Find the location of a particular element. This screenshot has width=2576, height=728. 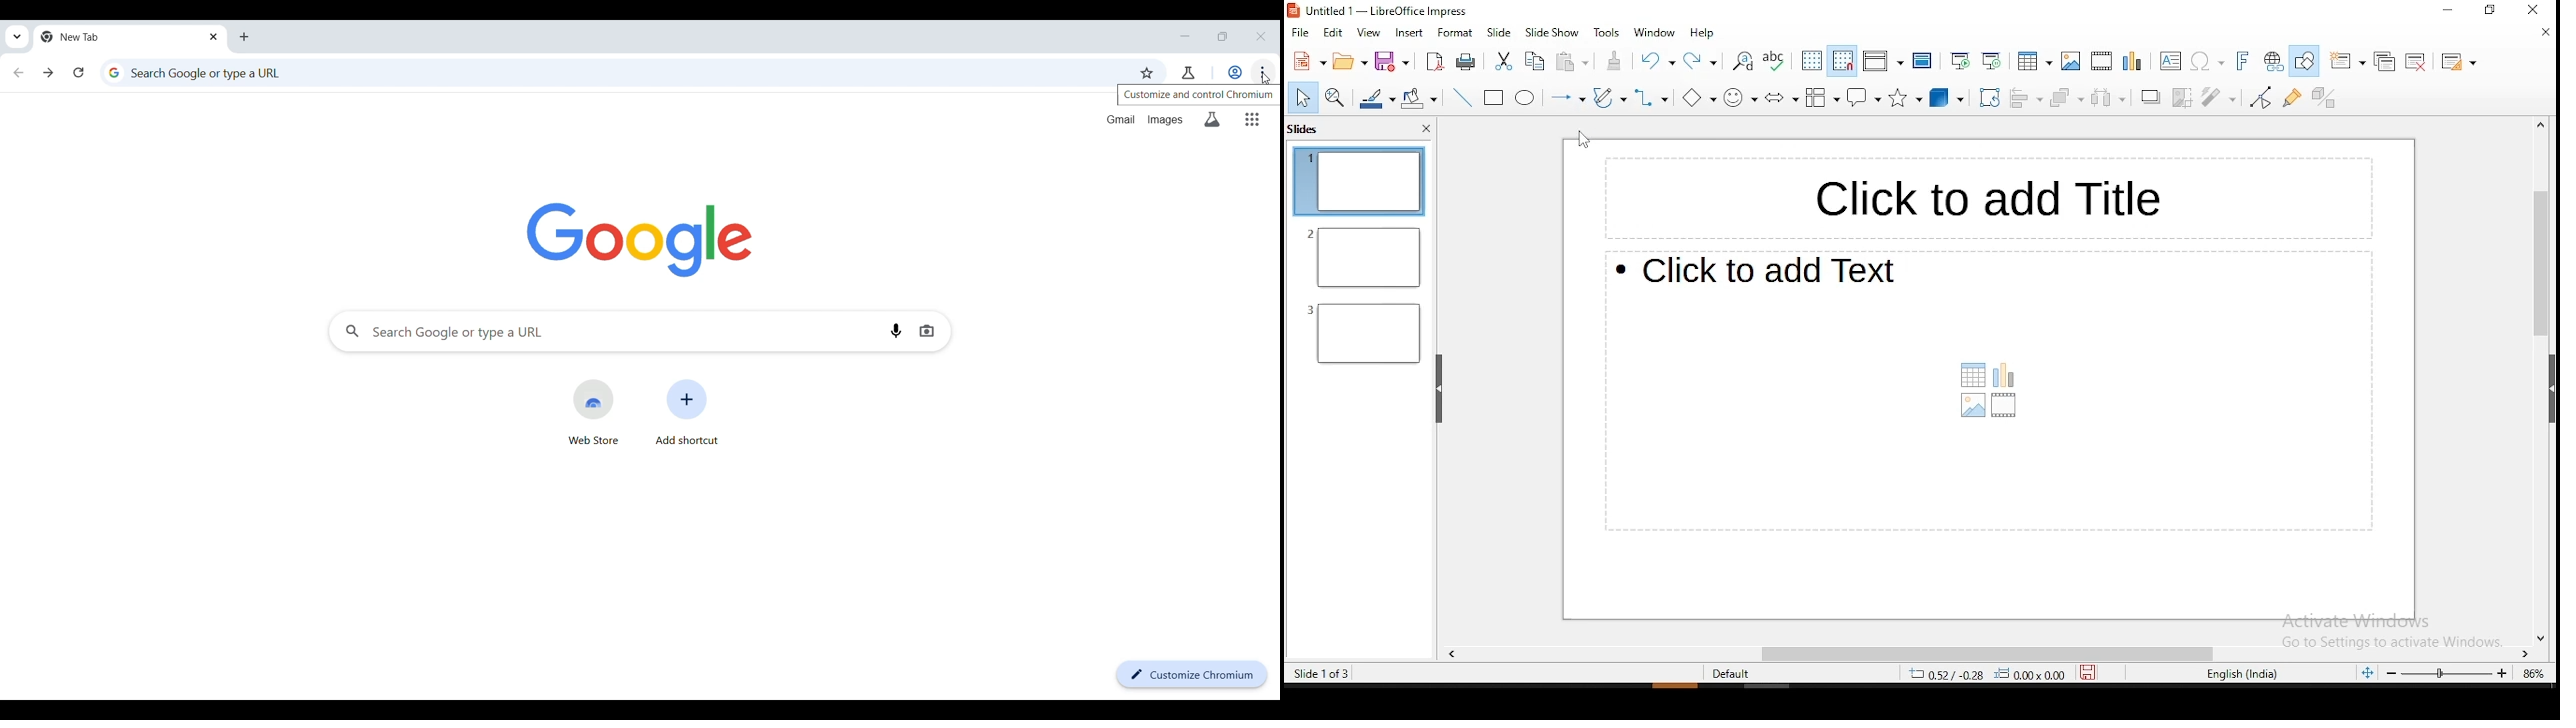

Close interface is located at coordinates (1261, 36).